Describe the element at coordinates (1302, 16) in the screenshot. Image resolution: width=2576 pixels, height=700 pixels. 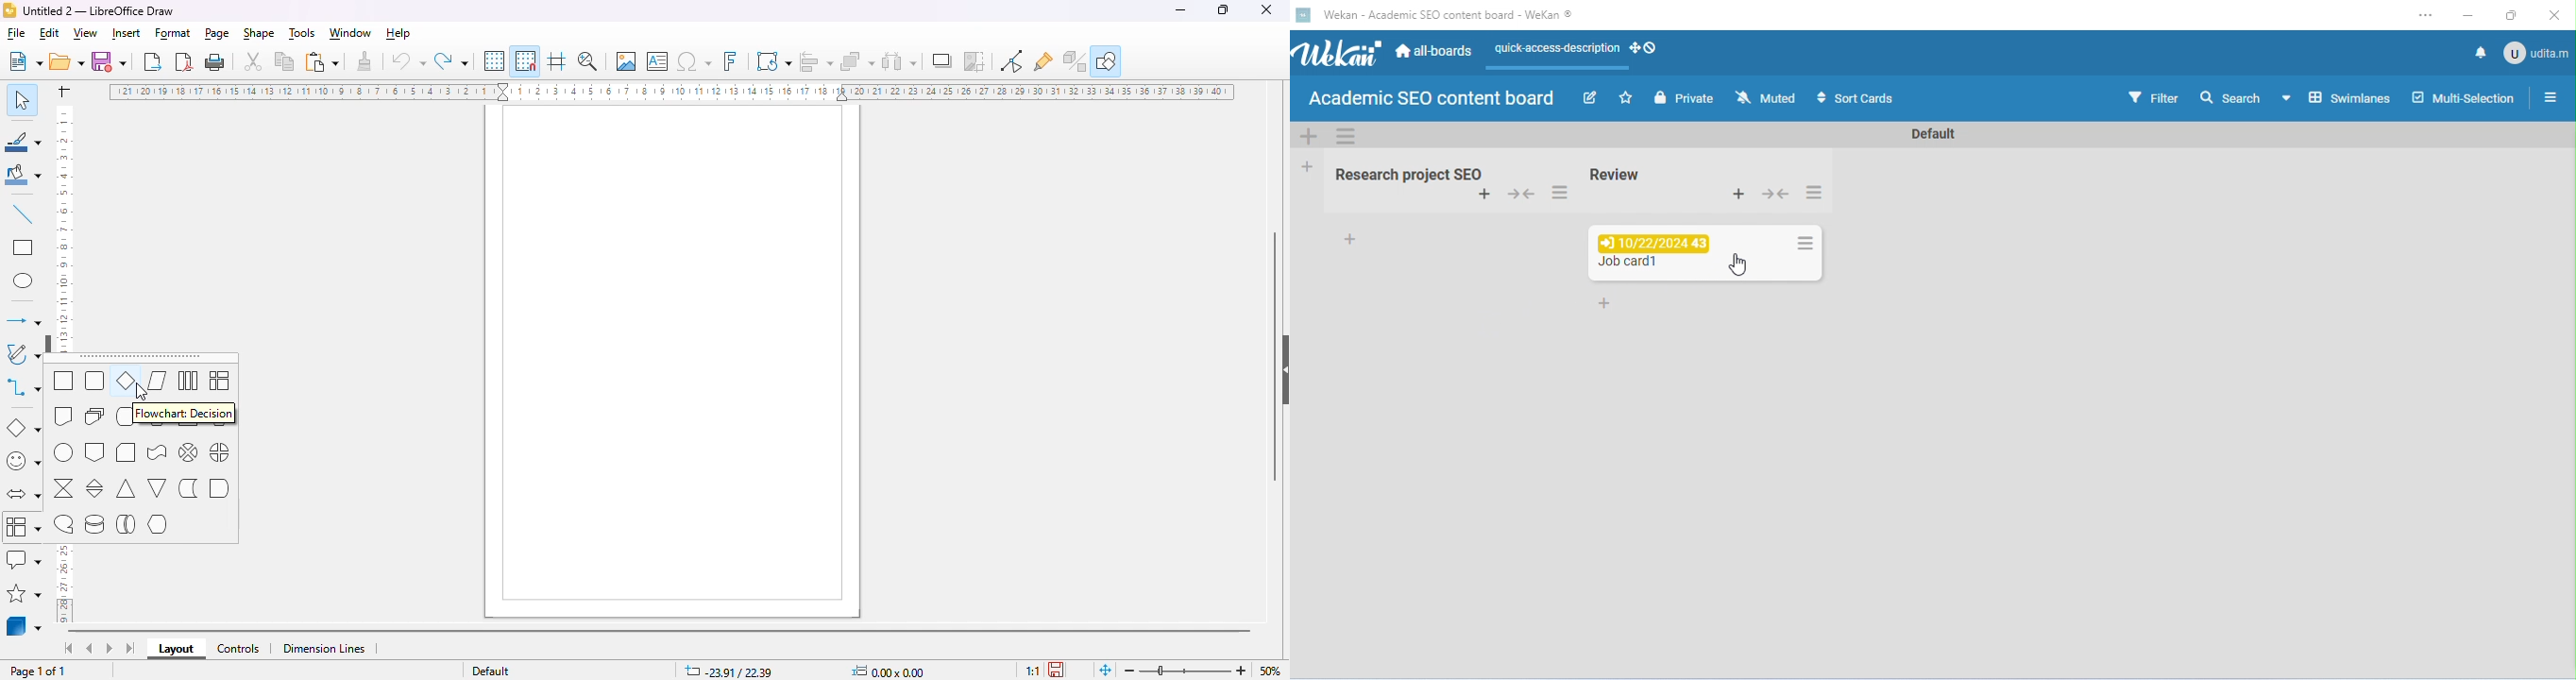
I see `wekan logo` at that location.